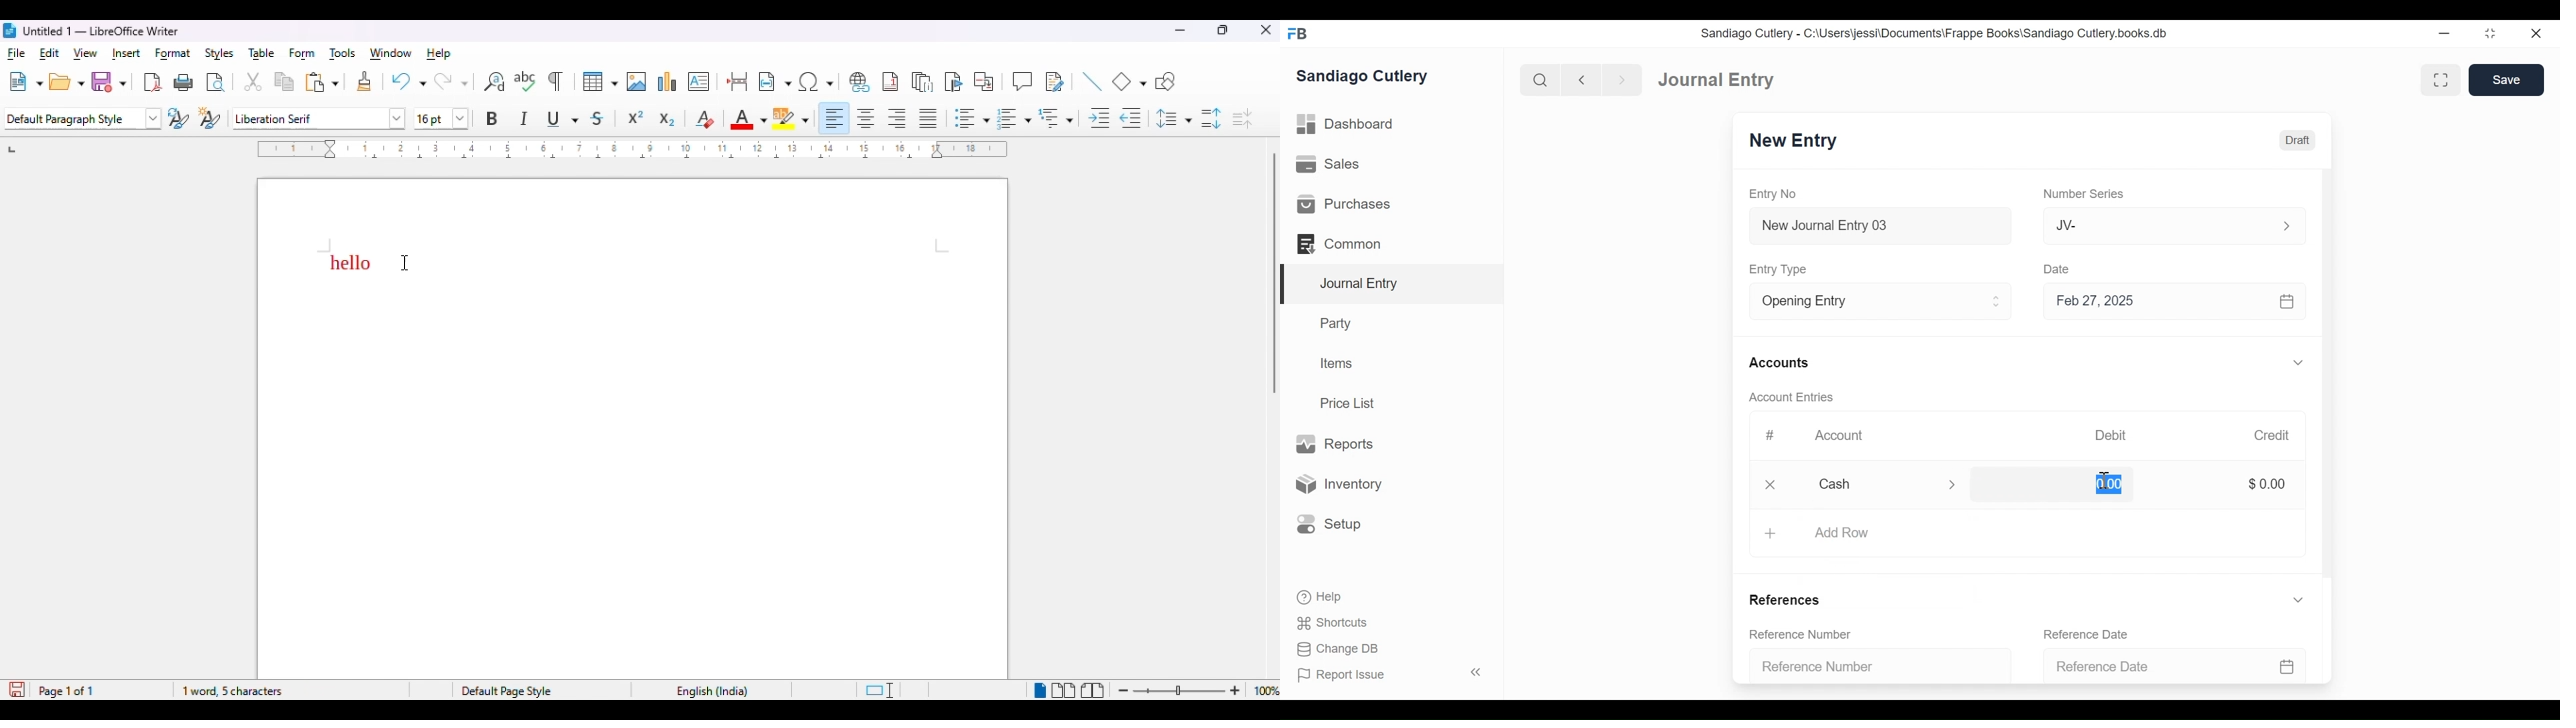 The image size is (2576, 728). I want to click on help, so click(438, 53).